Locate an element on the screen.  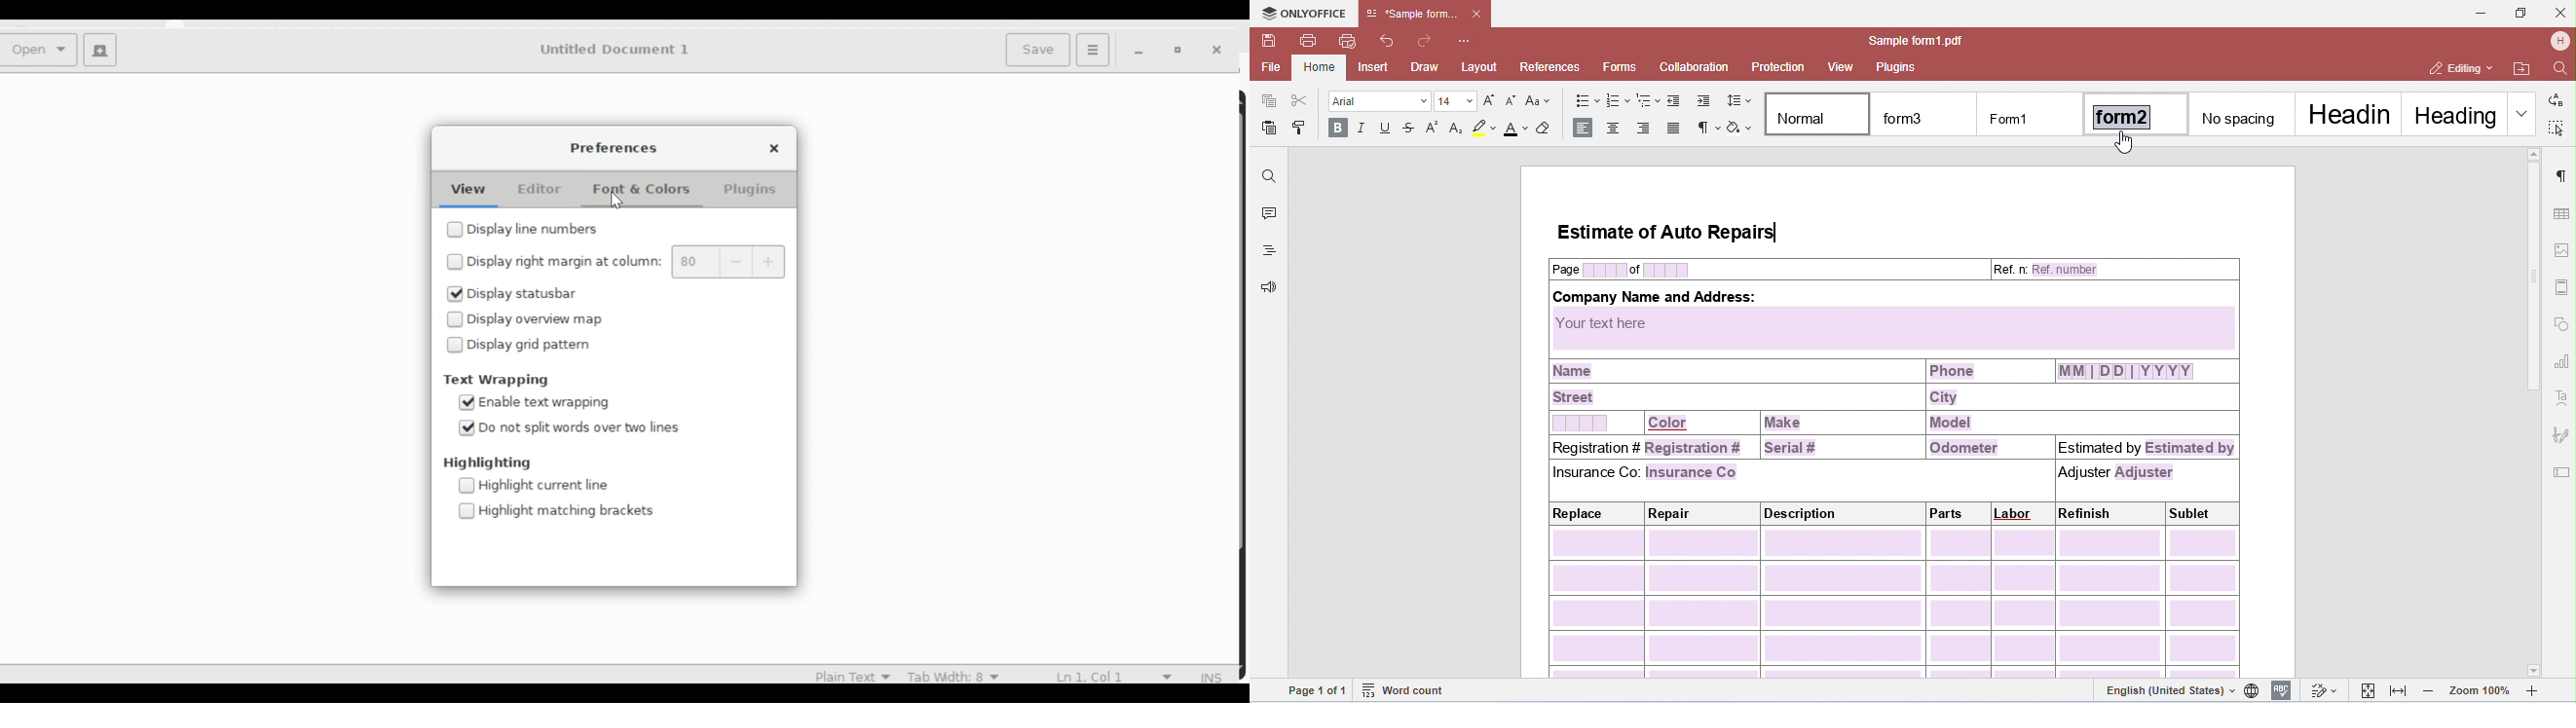
Display line numbers is located at coordinates (535, 228).